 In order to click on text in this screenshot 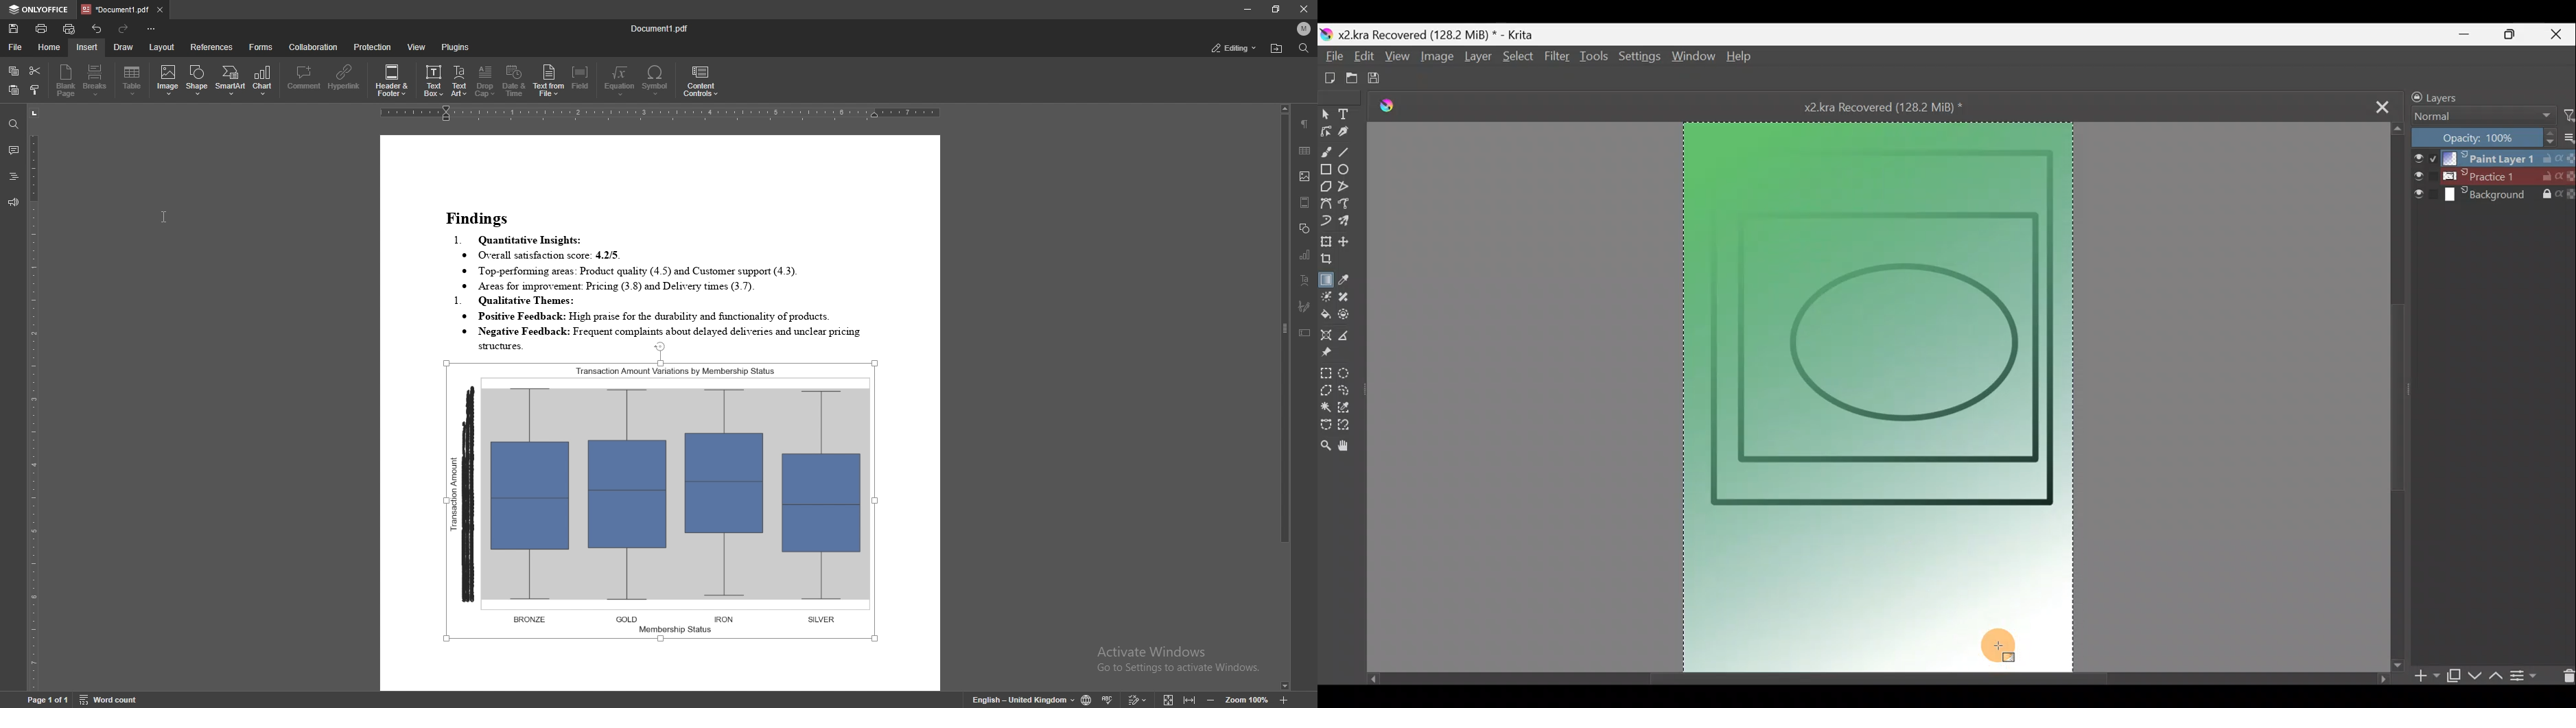, I will do `click(663, 276)`.